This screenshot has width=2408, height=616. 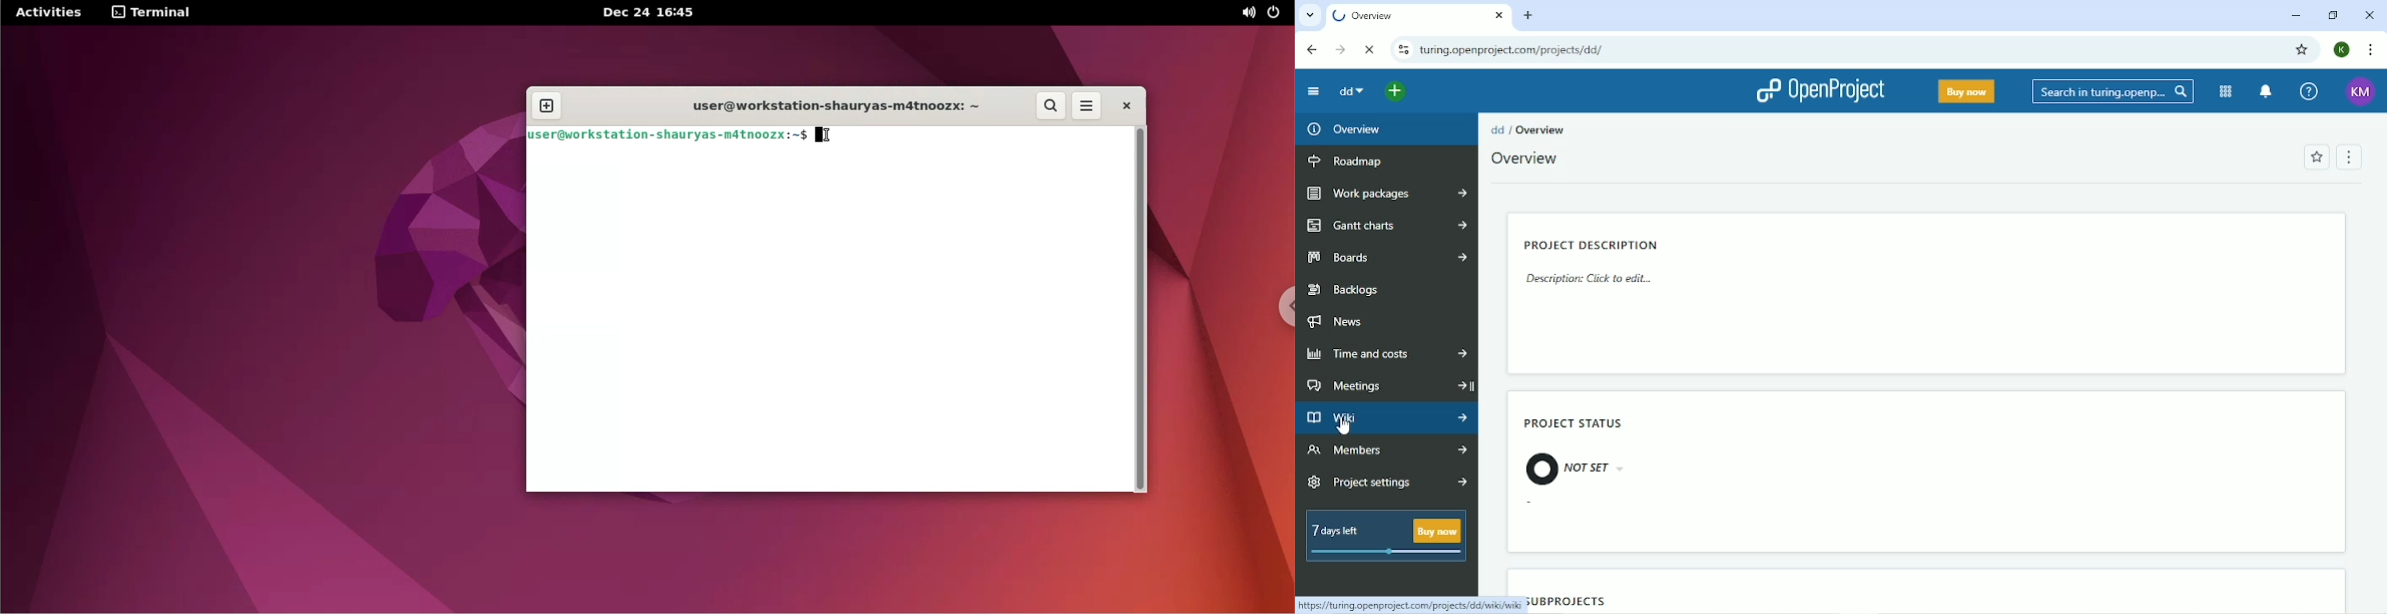 I want to click on Search tabs, so click(x=1312, y=16).